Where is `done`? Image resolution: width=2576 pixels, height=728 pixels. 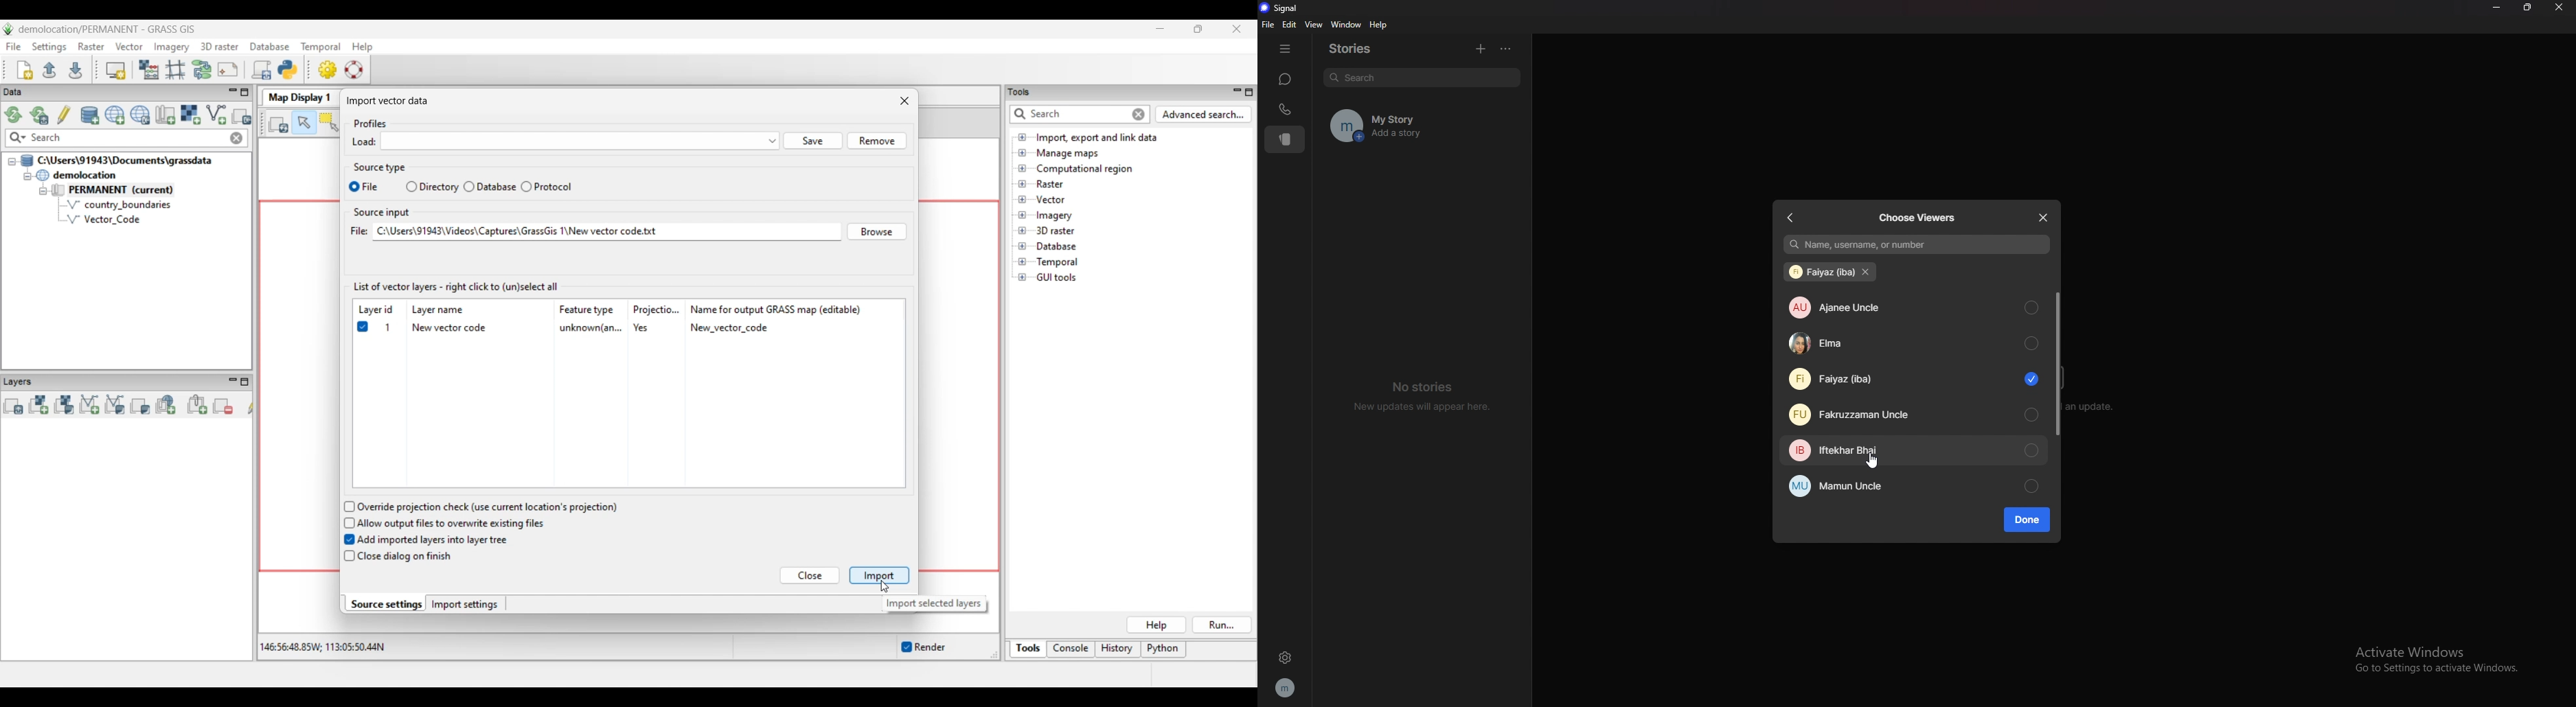
done is located at coordinates (2030, 520).